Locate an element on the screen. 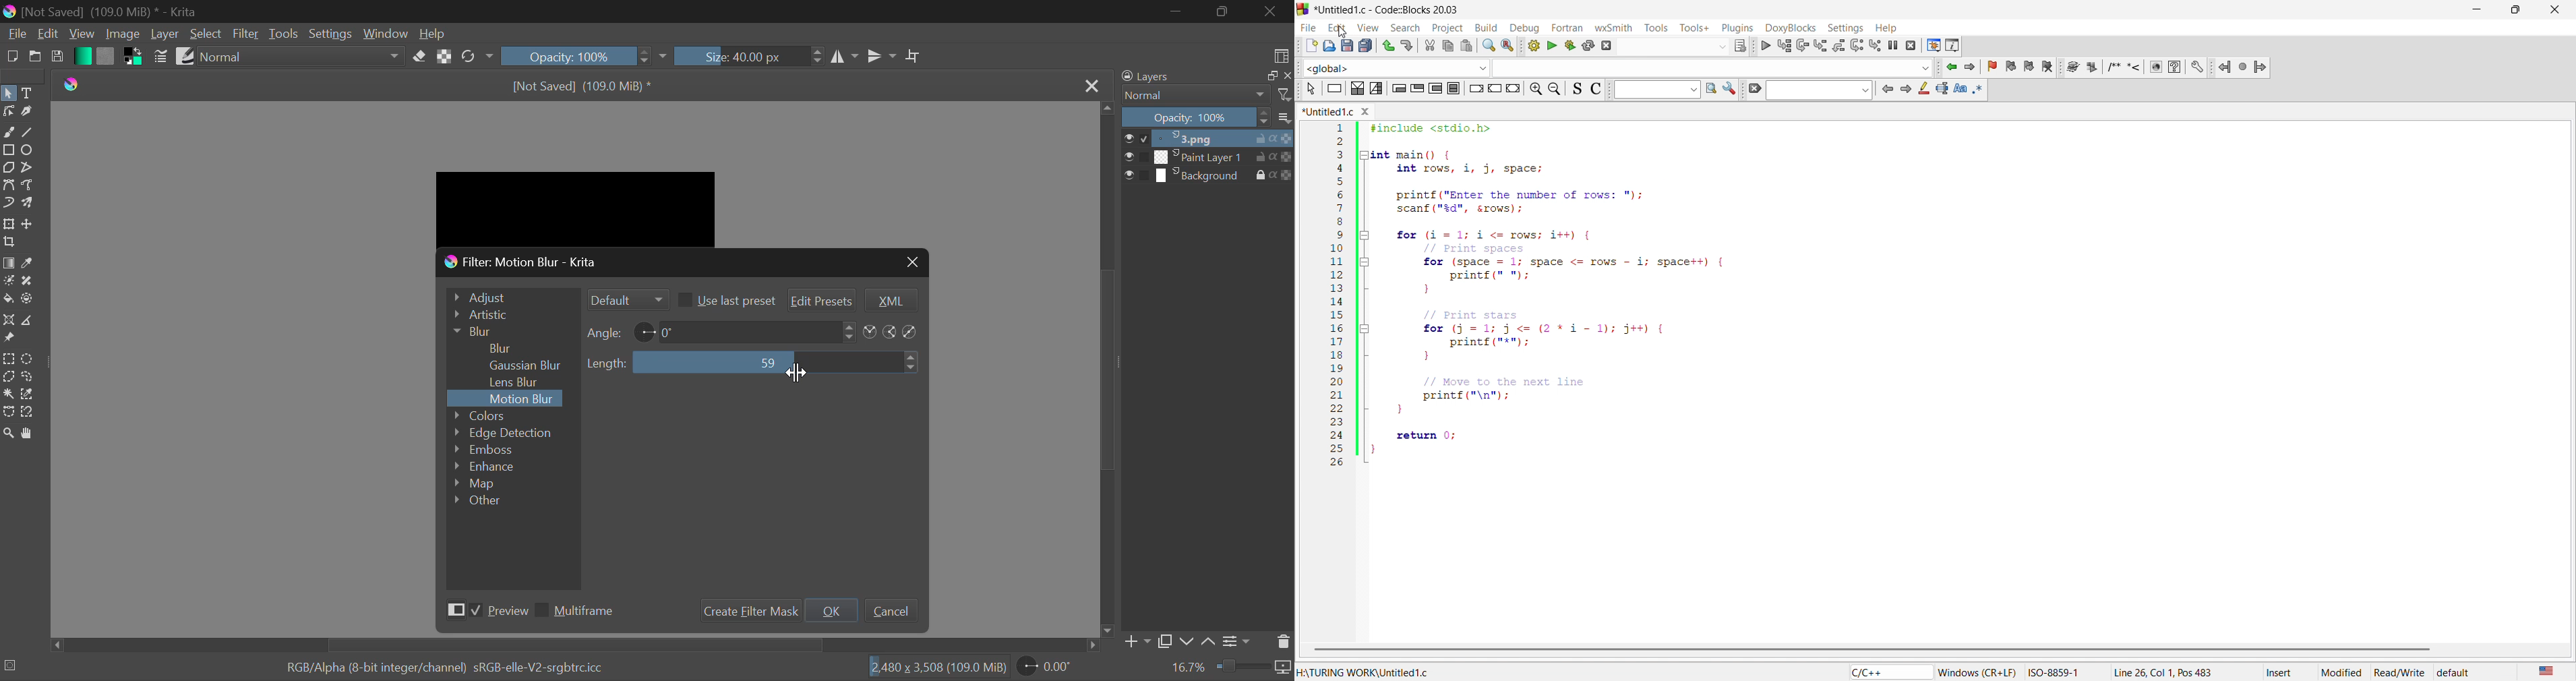  icon is located at coordinates (1923, 92).